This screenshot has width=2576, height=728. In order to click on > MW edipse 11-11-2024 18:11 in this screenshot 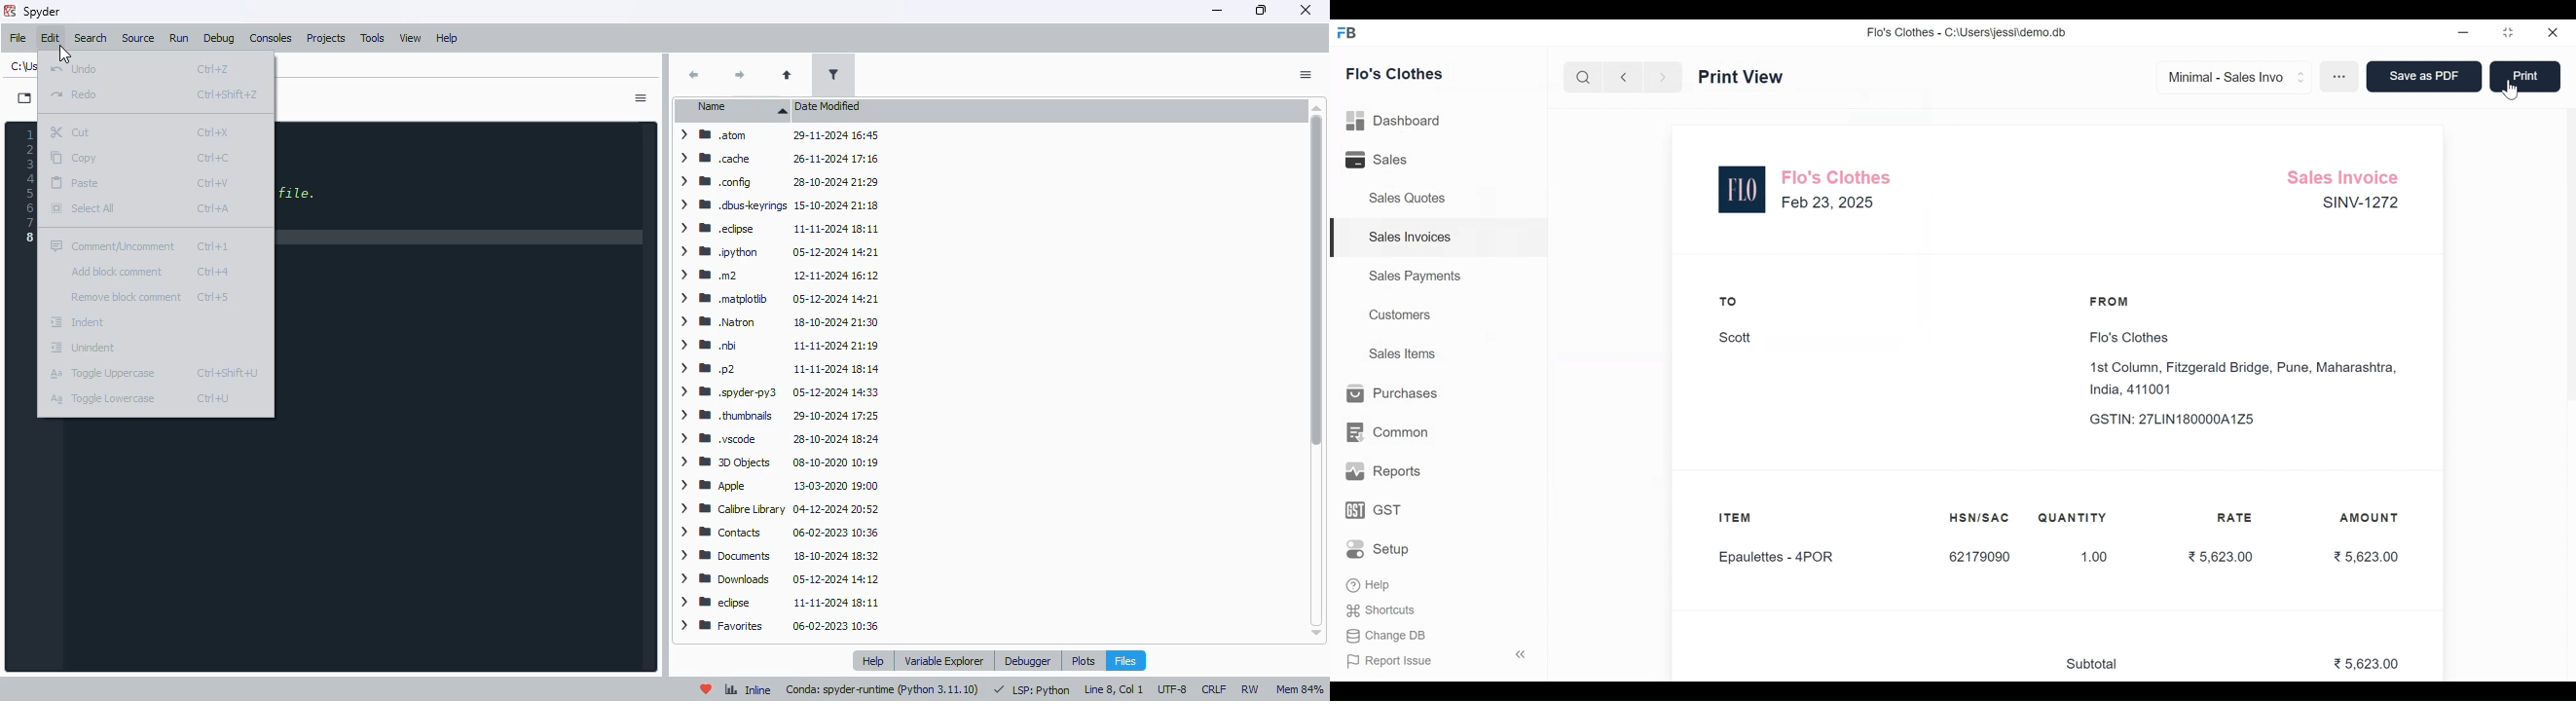, I will do `click(776, 228)`.